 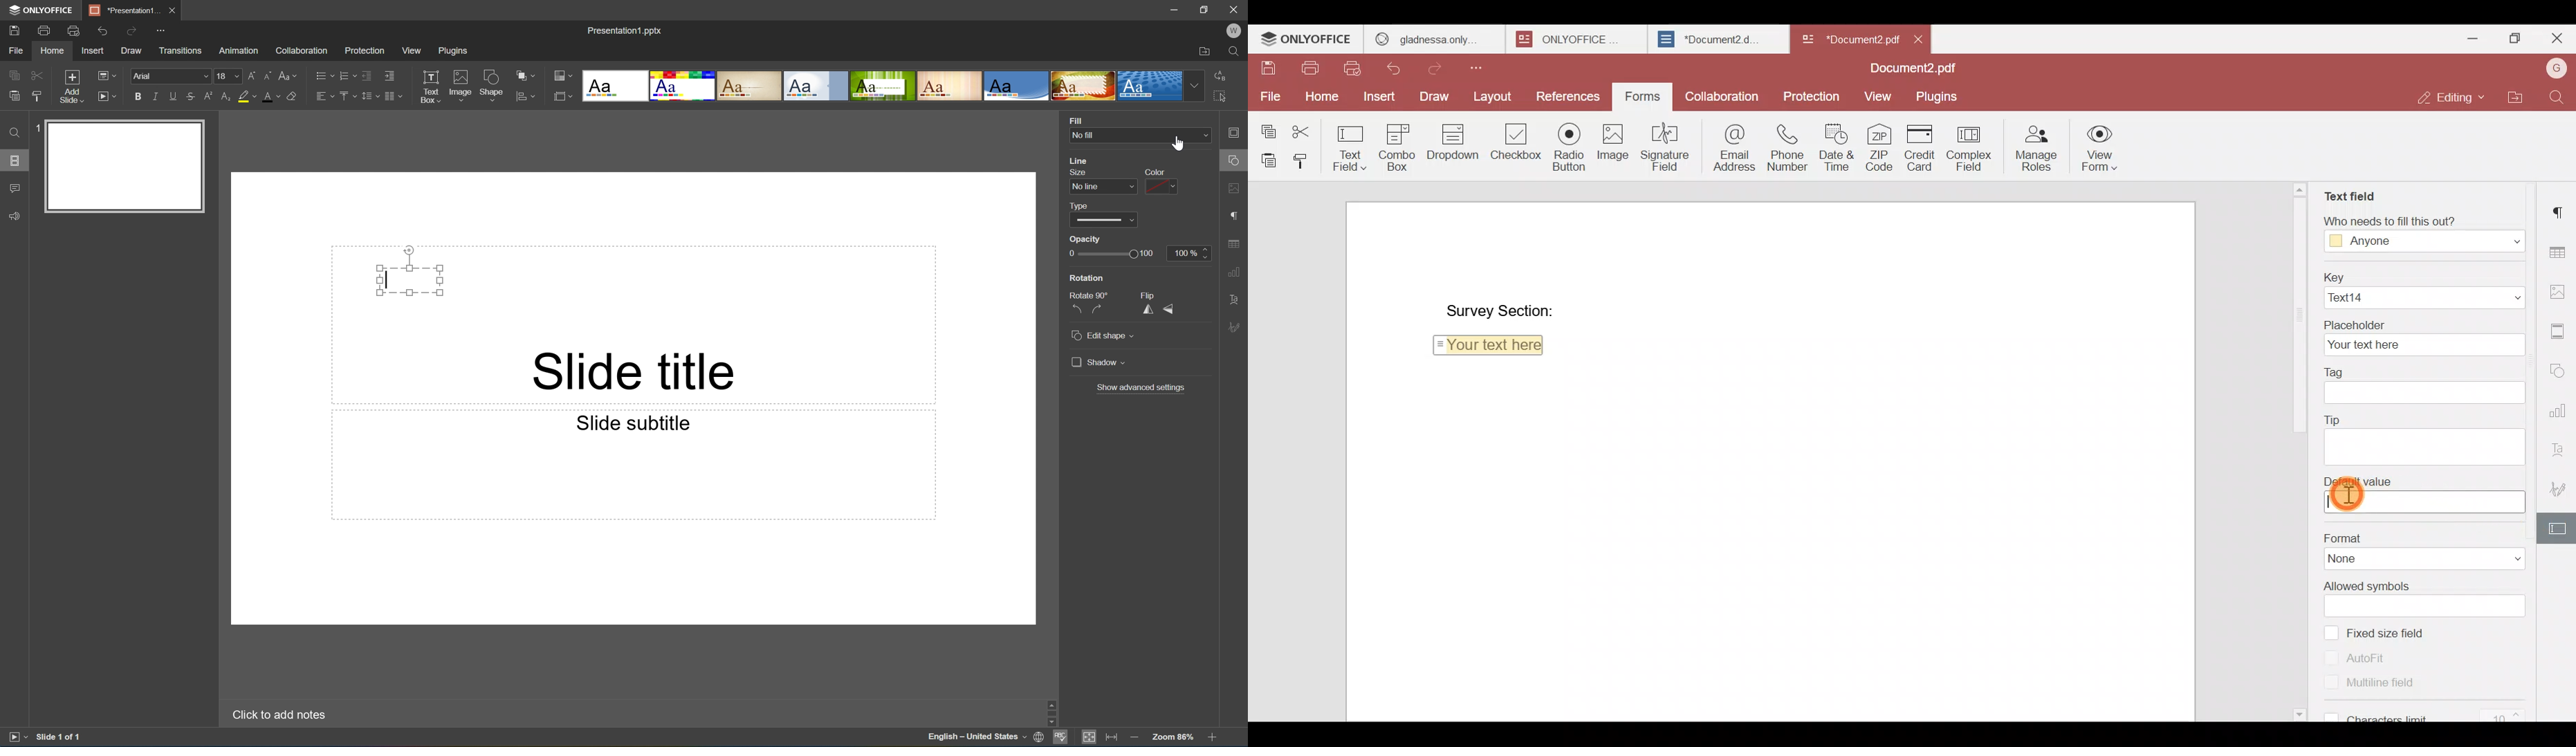 What do you see at coordinates (2560, 448) in the screenshot?
I see `Text Art settings` at bounding box center [2560, 448].